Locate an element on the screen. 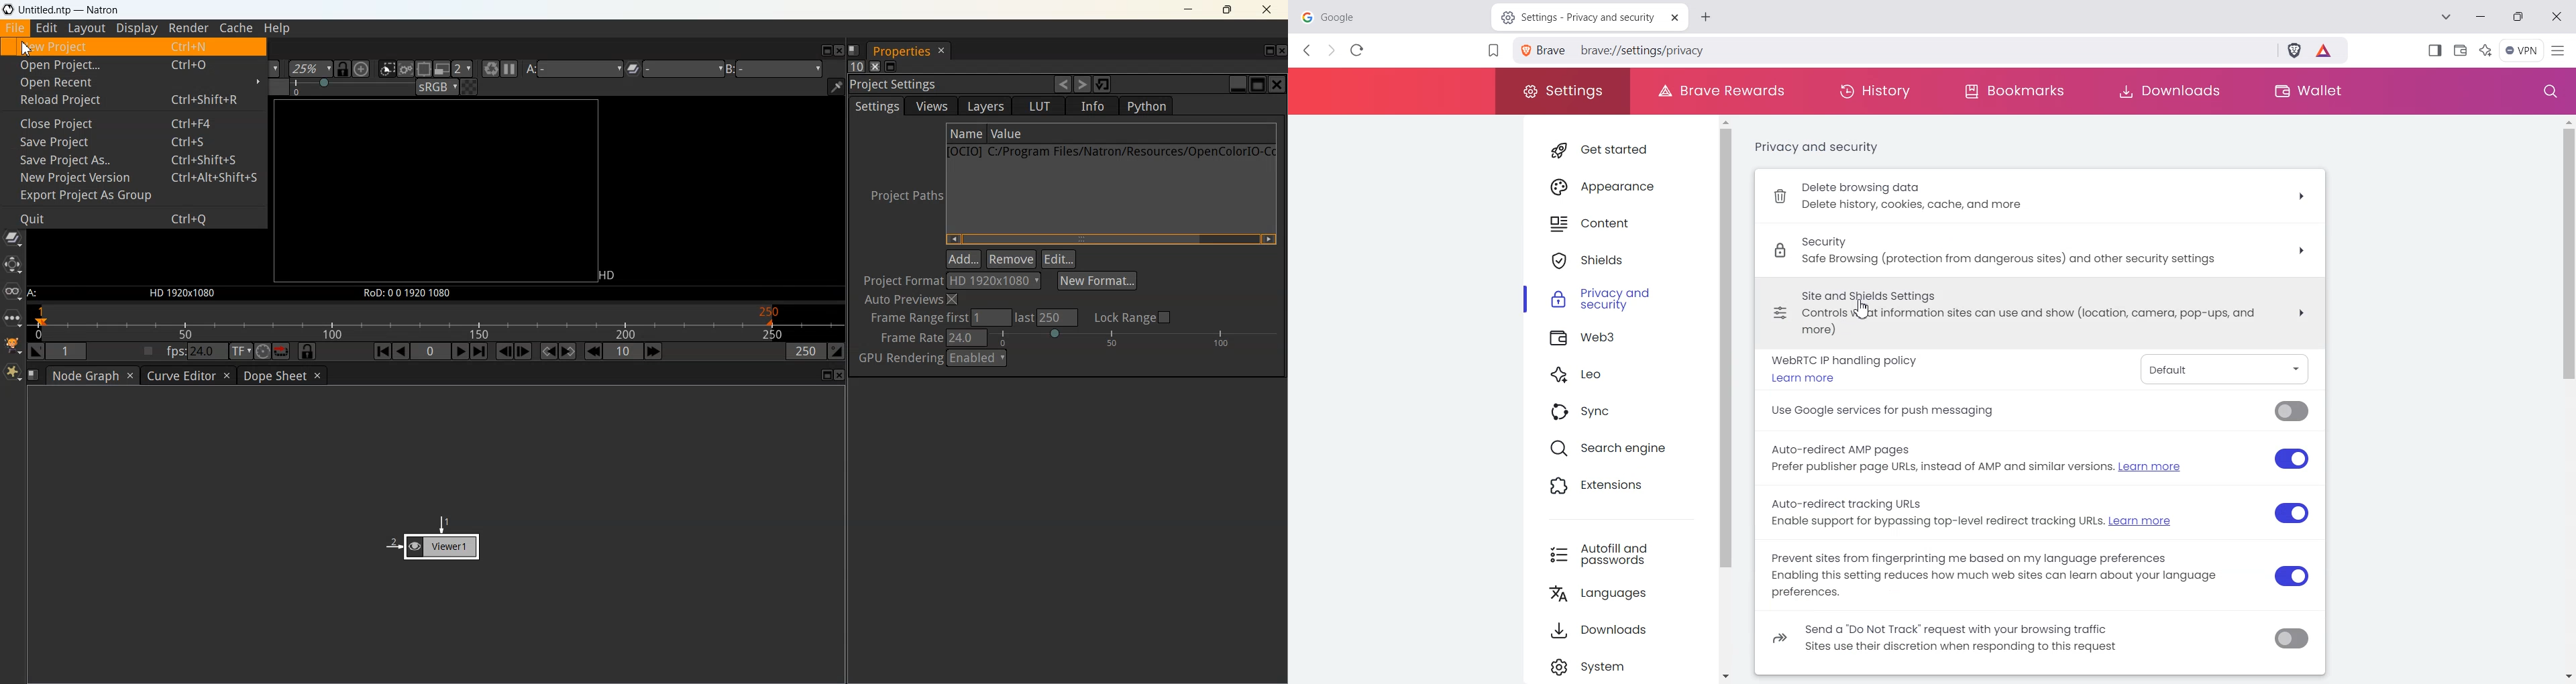 The width and height of the screenshot is (2576, 700). Name of file is located at coordinates (966, 133).